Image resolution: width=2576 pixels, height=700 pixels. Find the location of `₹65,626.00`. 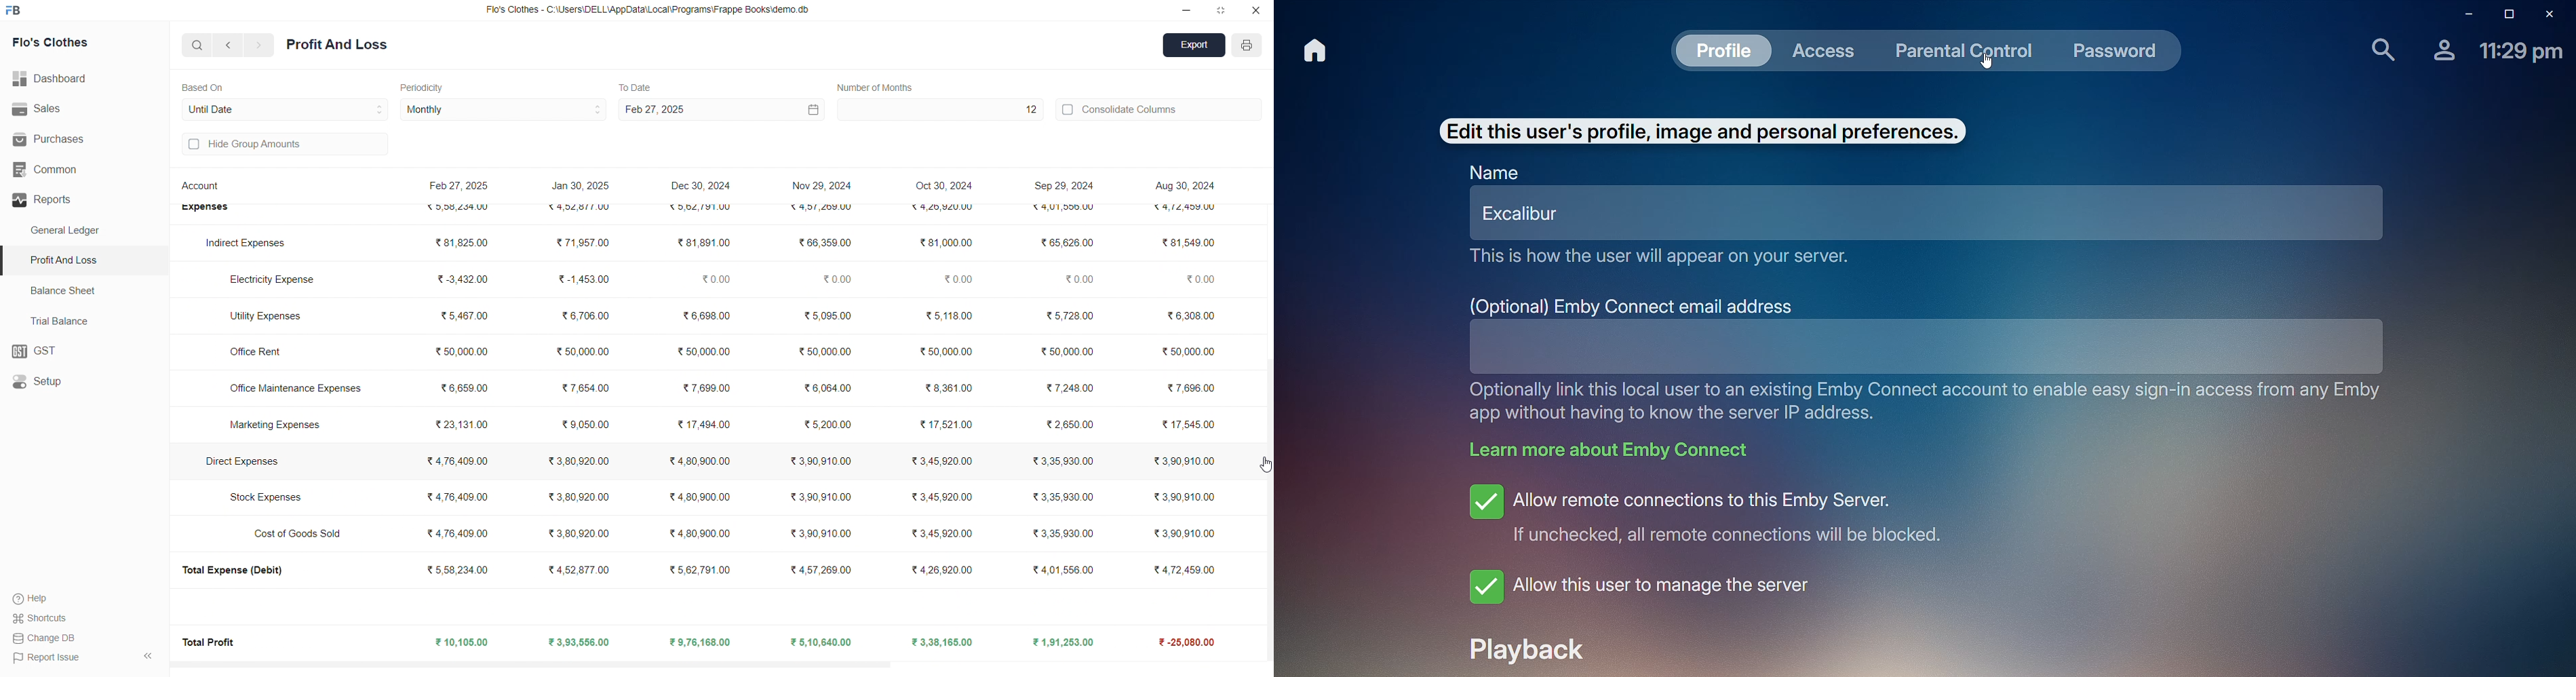

₹65,626.00 is located at coordinates (1067, 243).